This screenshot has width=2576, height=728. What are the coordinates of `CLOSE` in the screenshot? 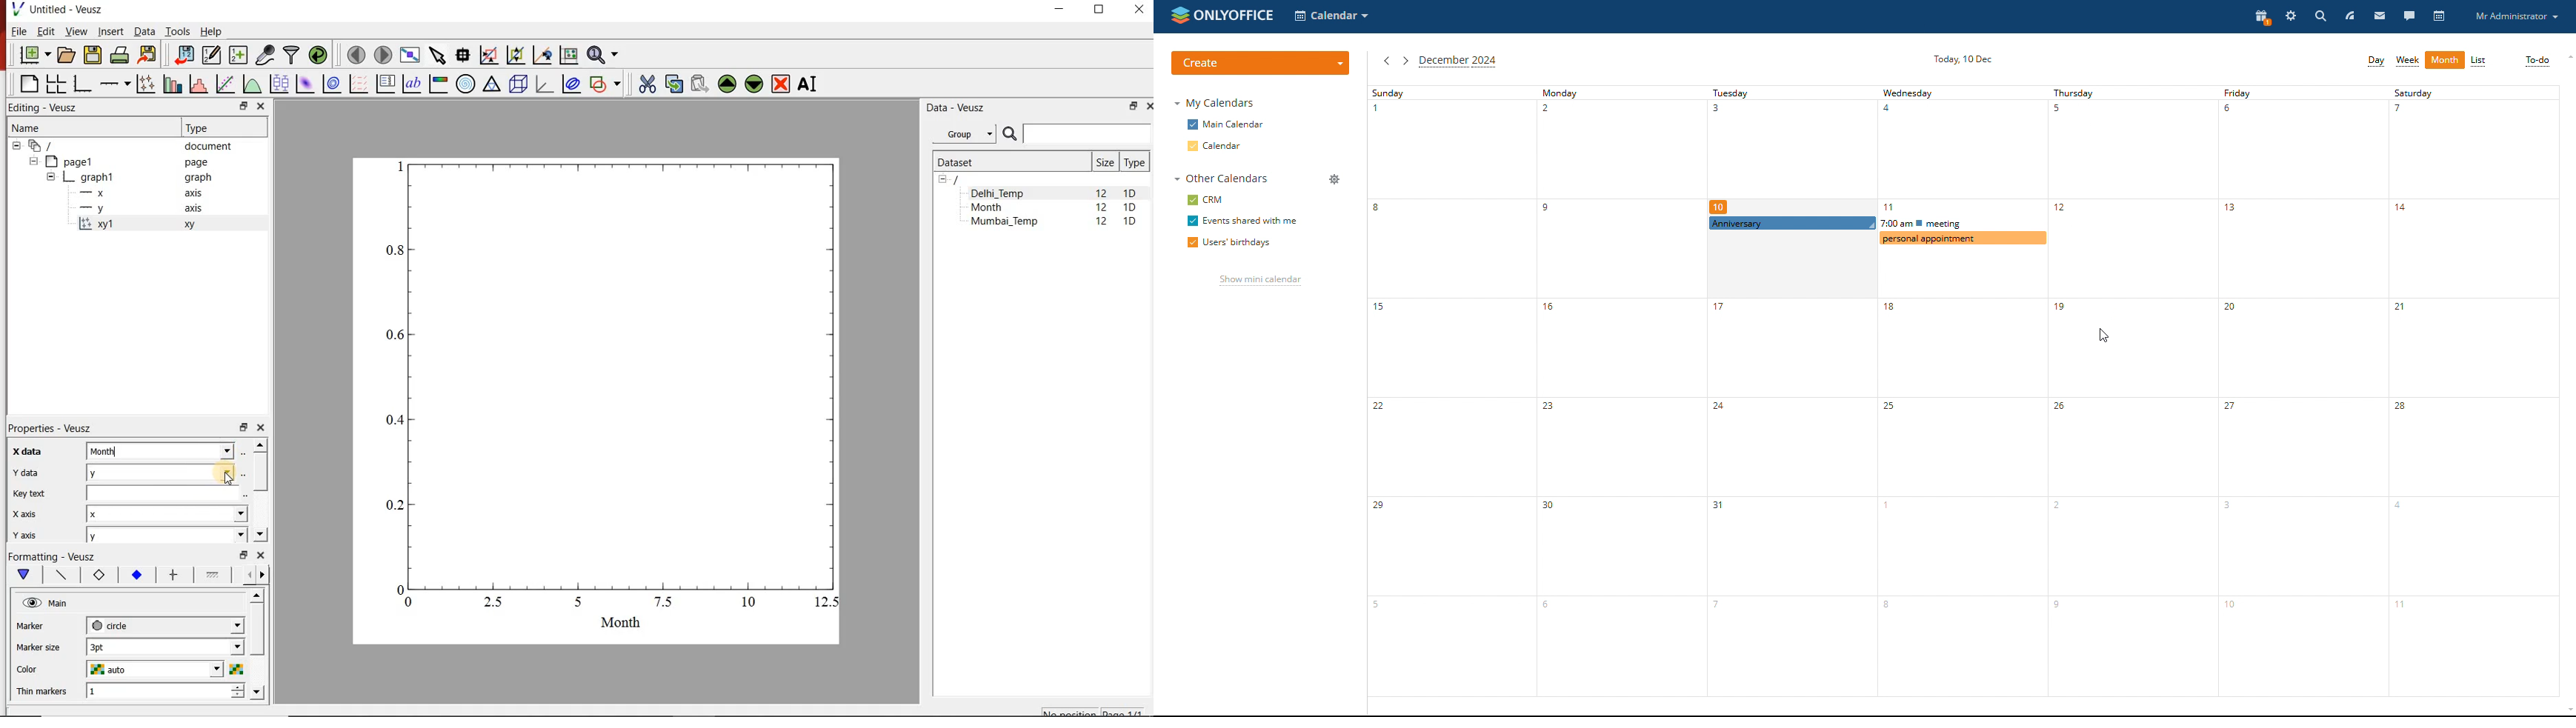 It's located at (1138, 9).